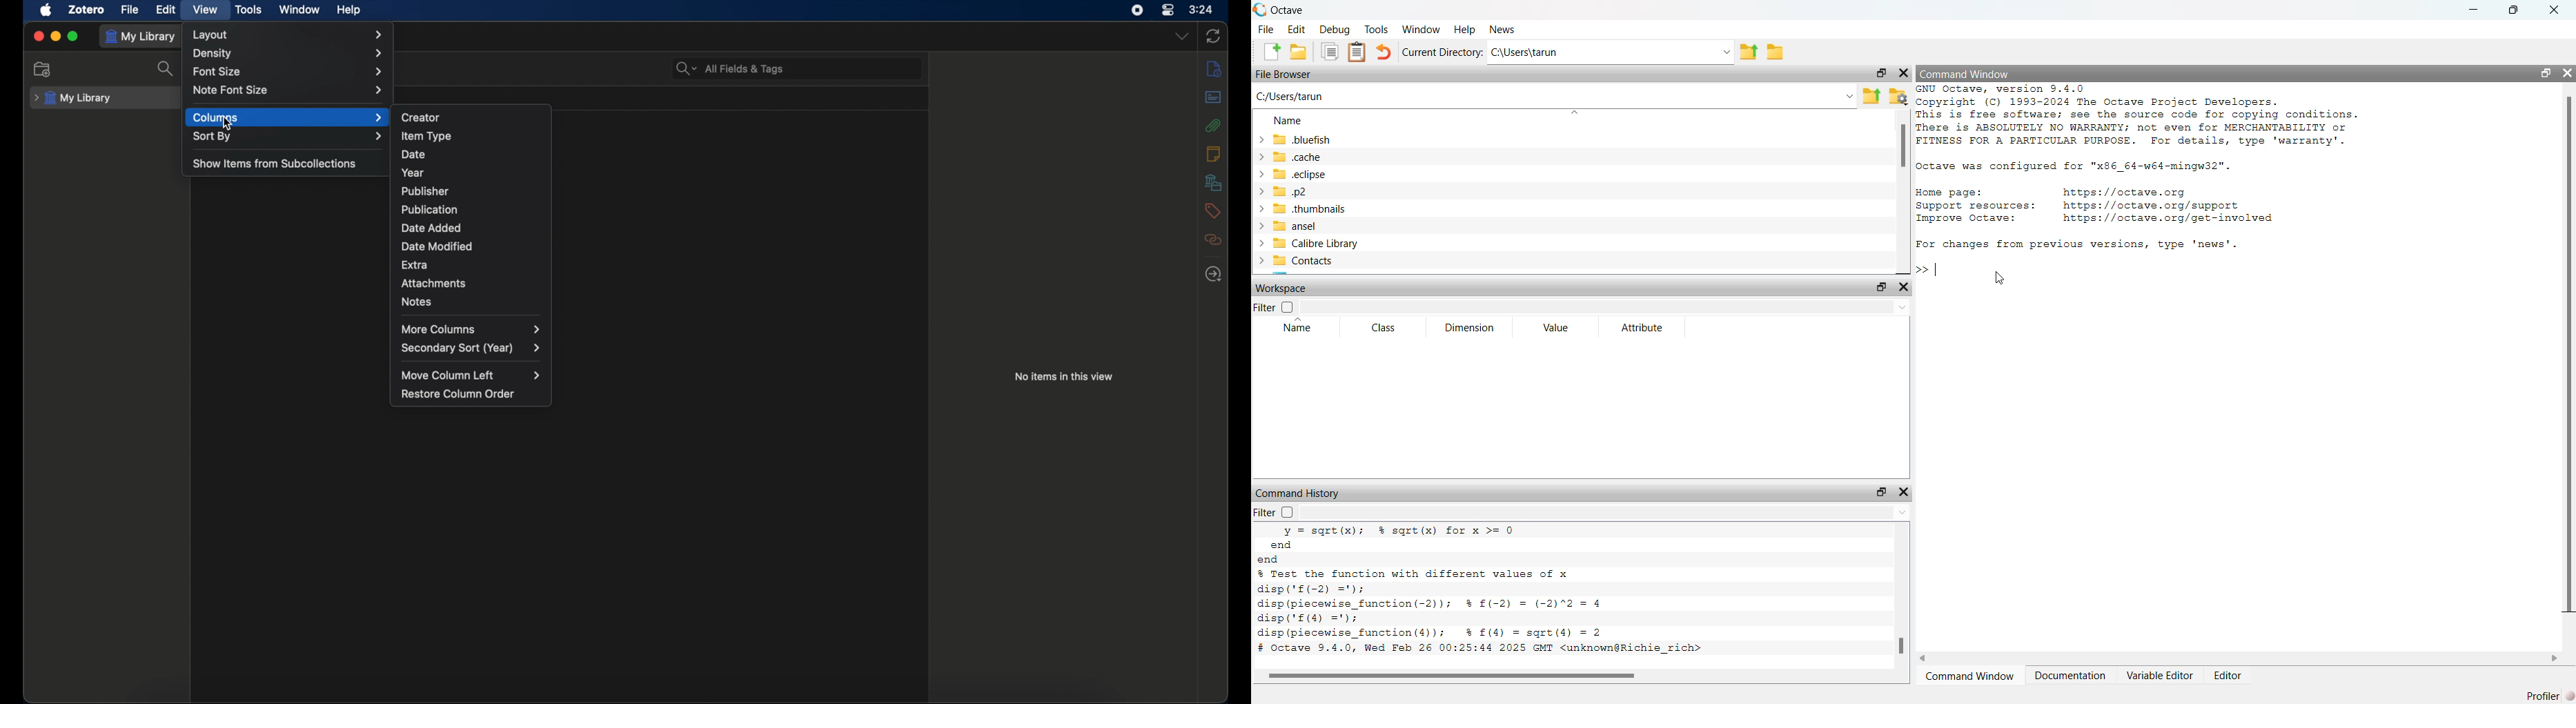 The height and width of the screenshot is (728, 2576). Describe the element at coordinates (275, 164) in the screenshot. I see `show items from subcollections` at that location.